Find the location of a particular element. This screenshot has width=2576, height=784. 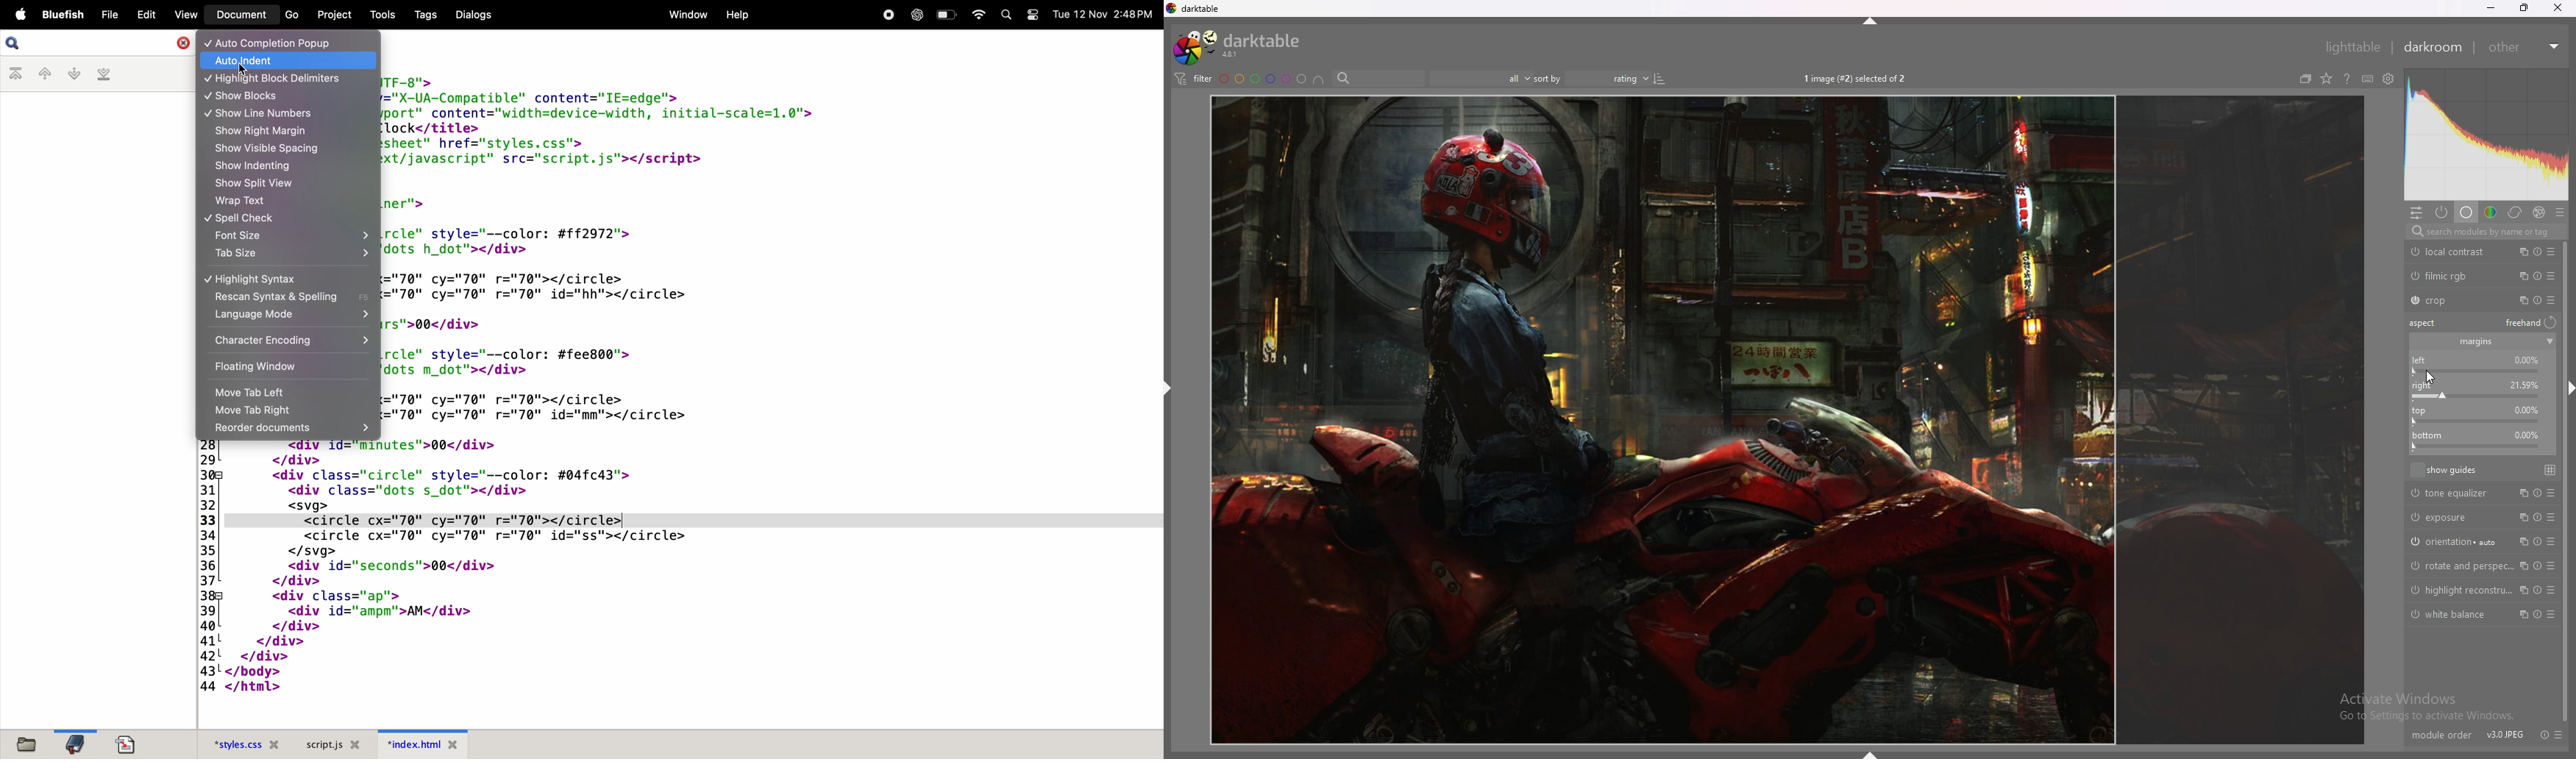

highlight syntax is located at coordinates (288, 279).